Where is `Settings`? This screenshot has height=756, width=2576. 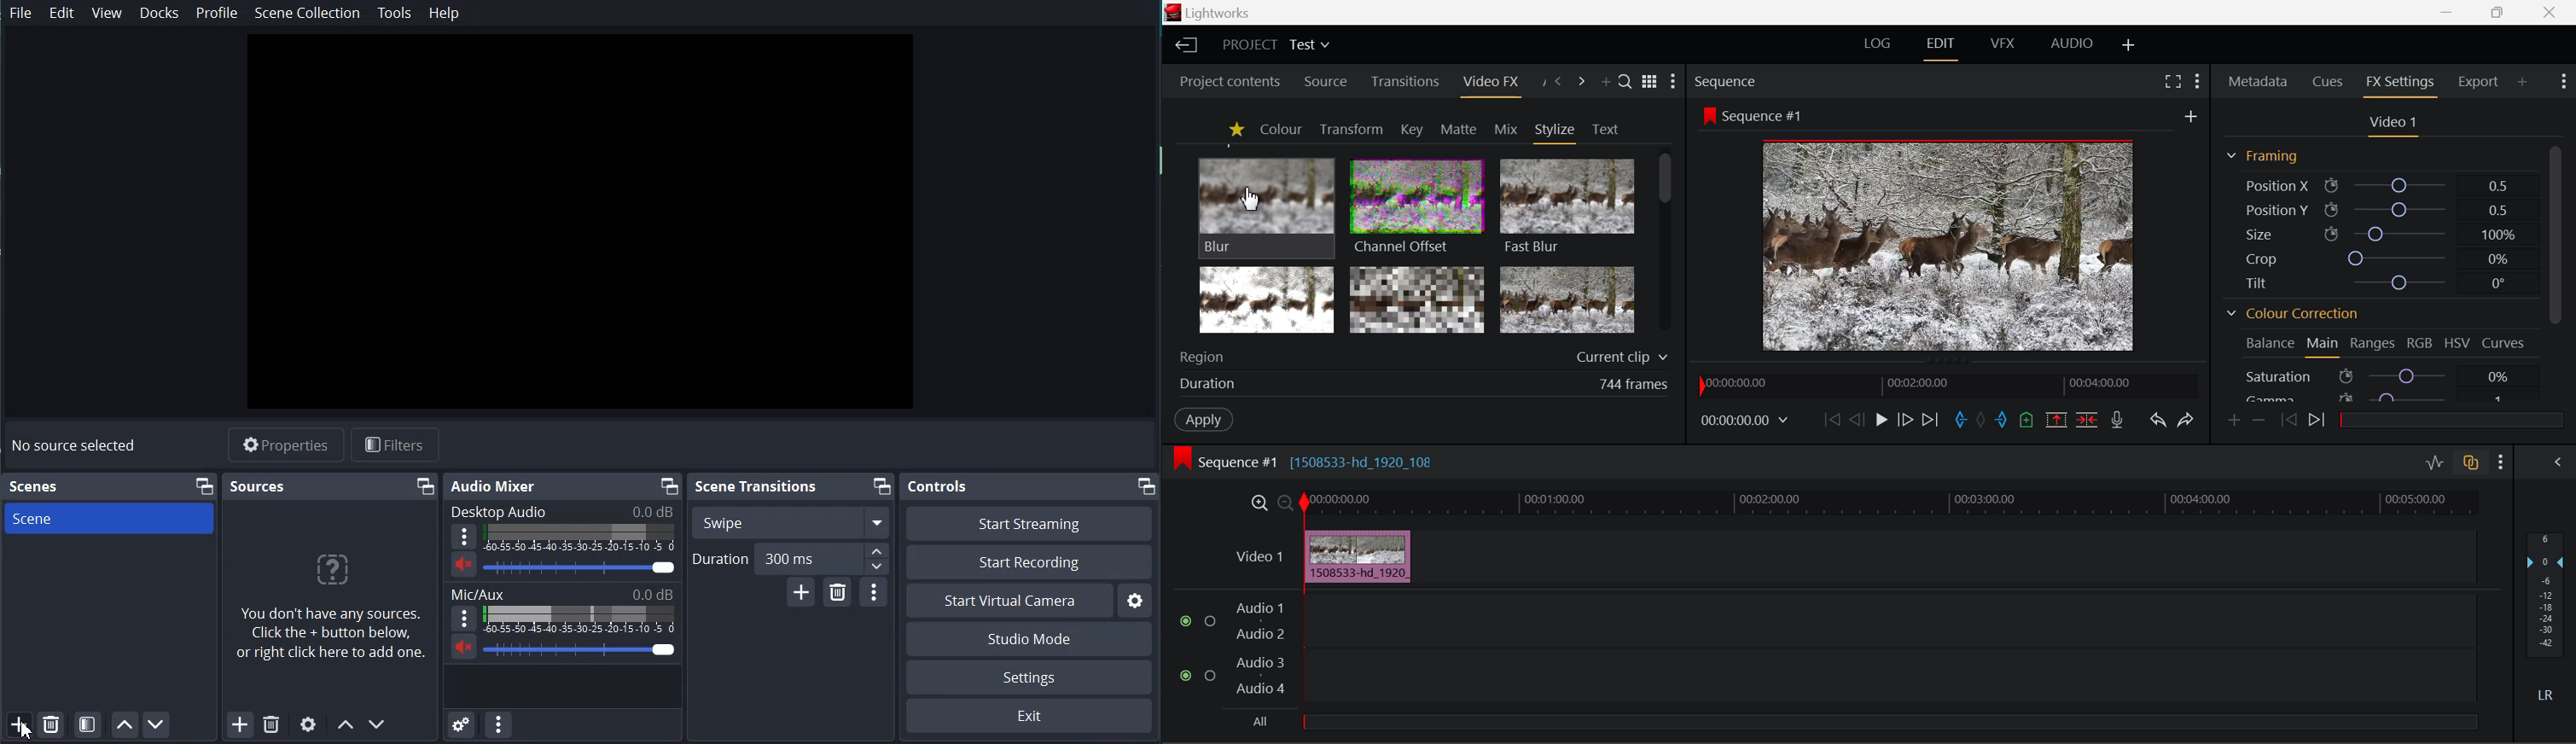
Settings is located at coordinates (1135, 600).